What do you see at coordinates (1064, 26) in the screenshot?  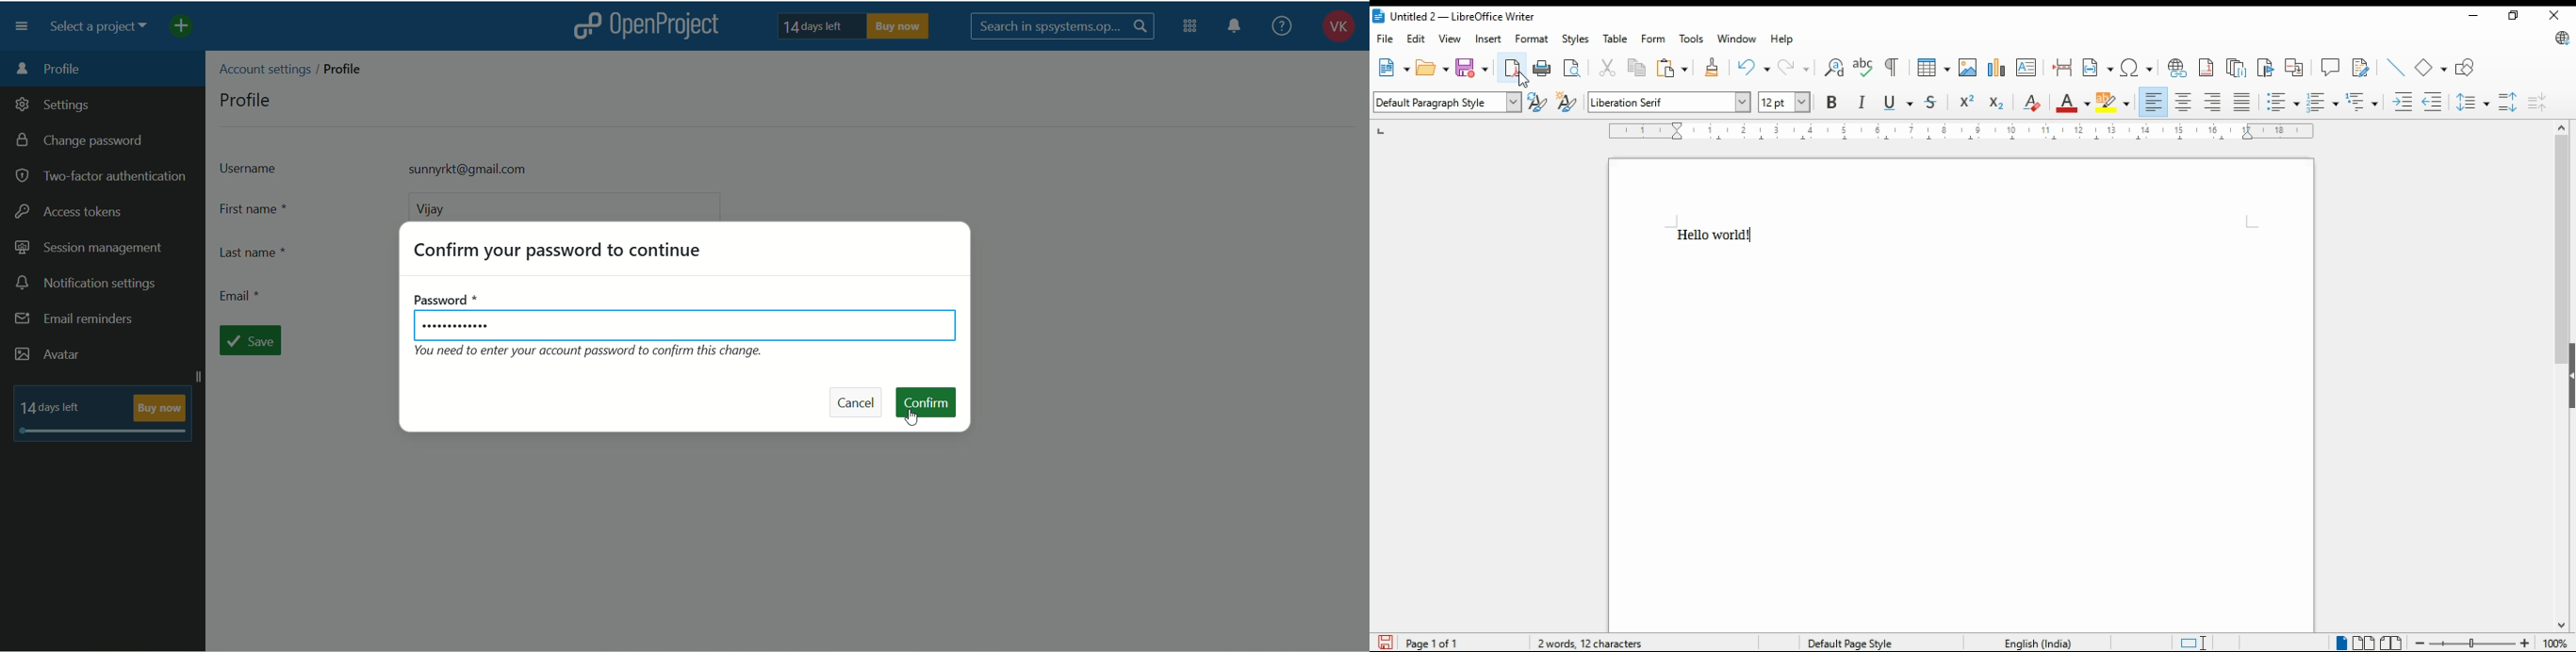 I see `search` at bounding box center [1064, 26].